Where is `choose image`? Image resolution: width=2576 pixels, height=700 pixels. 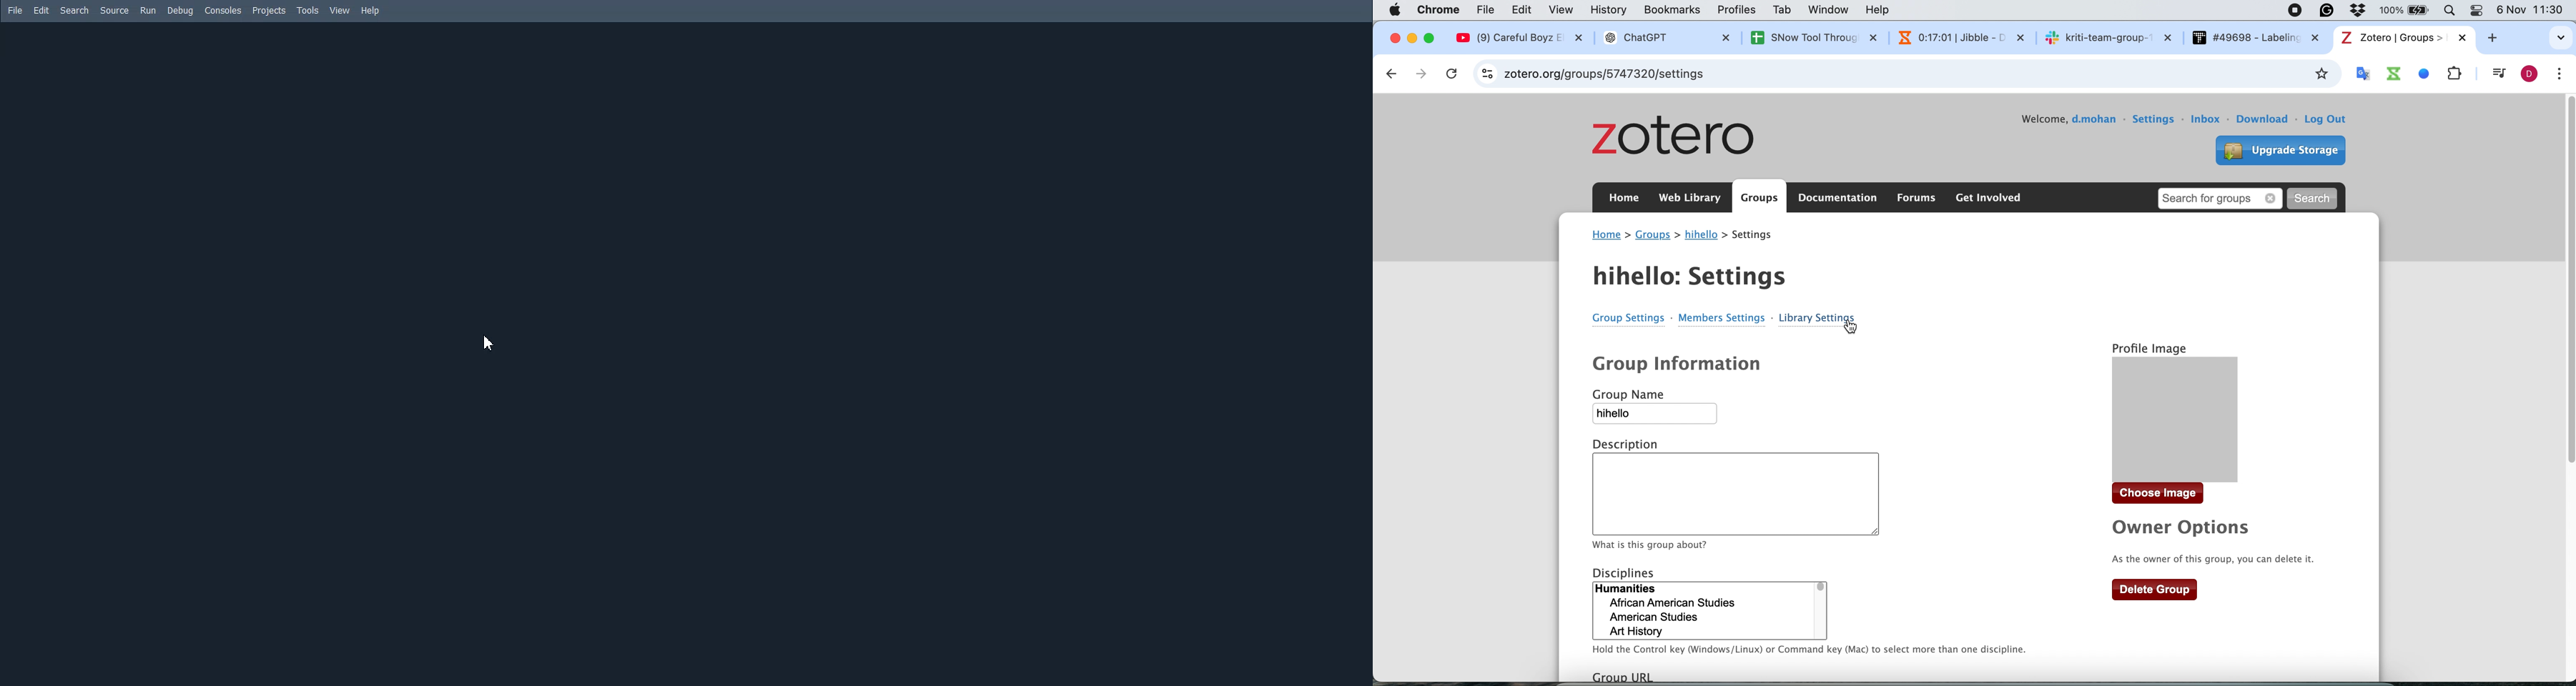
choose image is located at coordinates (2165, 495).